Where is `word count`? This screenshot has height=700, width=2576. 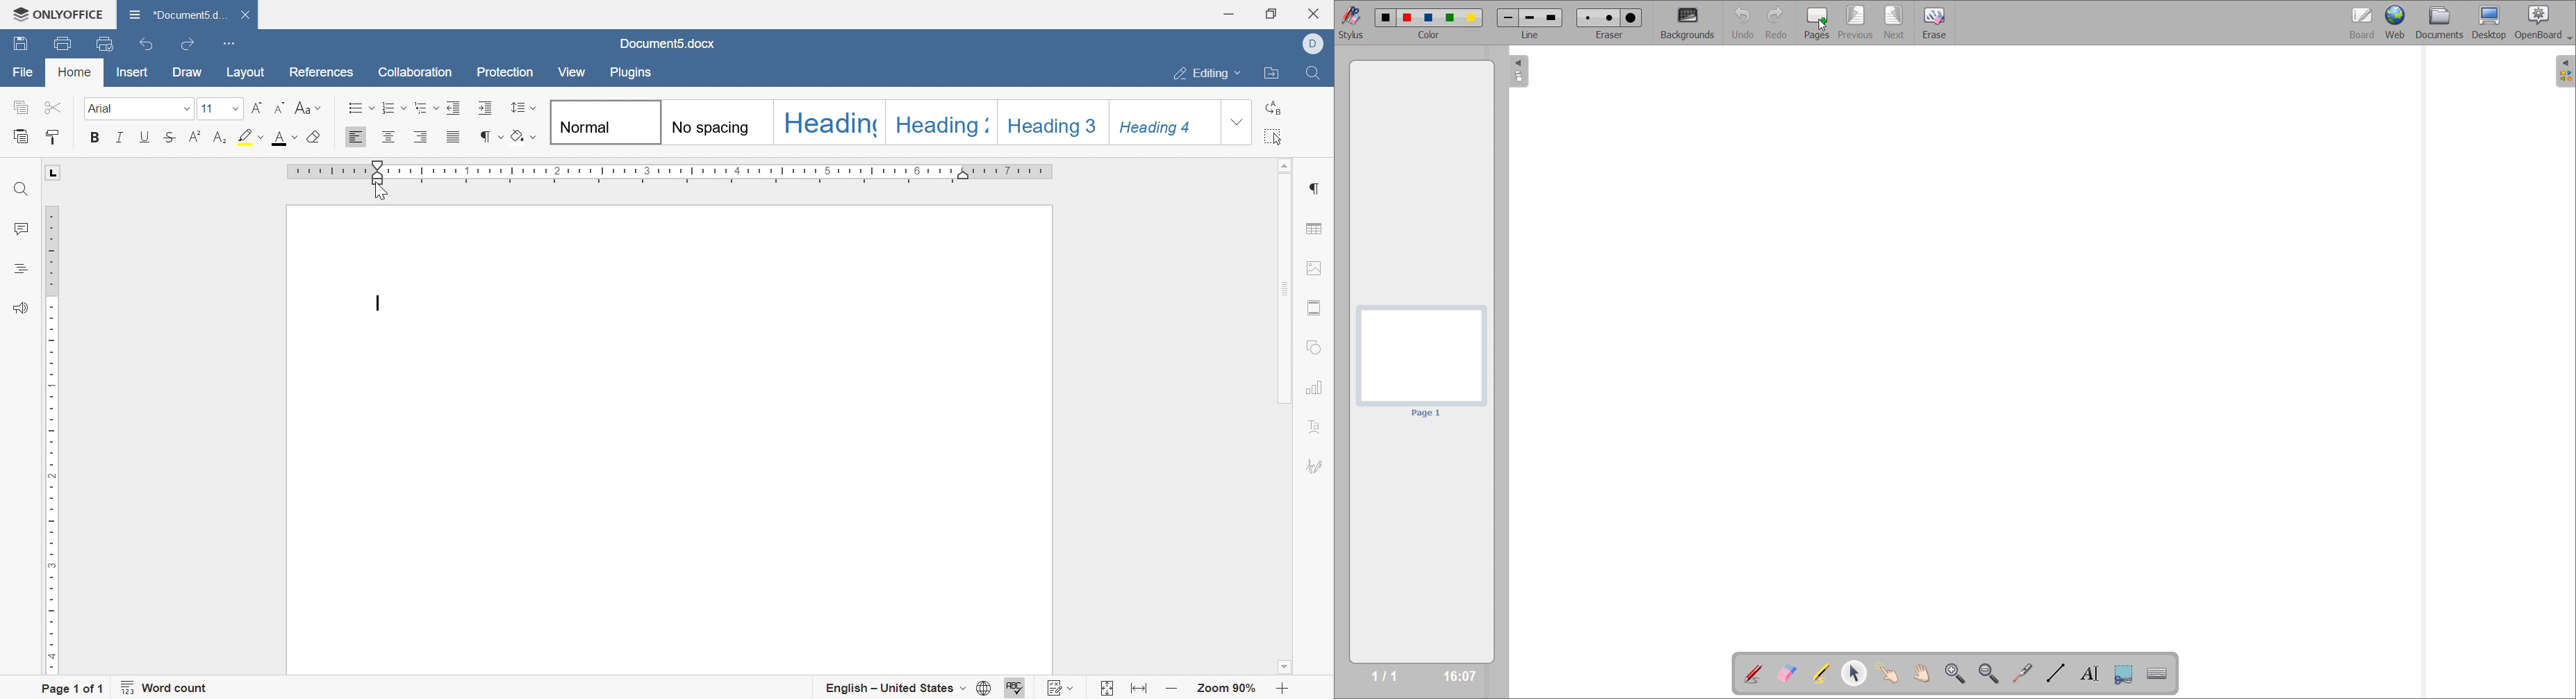 word count is located at coordinates (167, 687).